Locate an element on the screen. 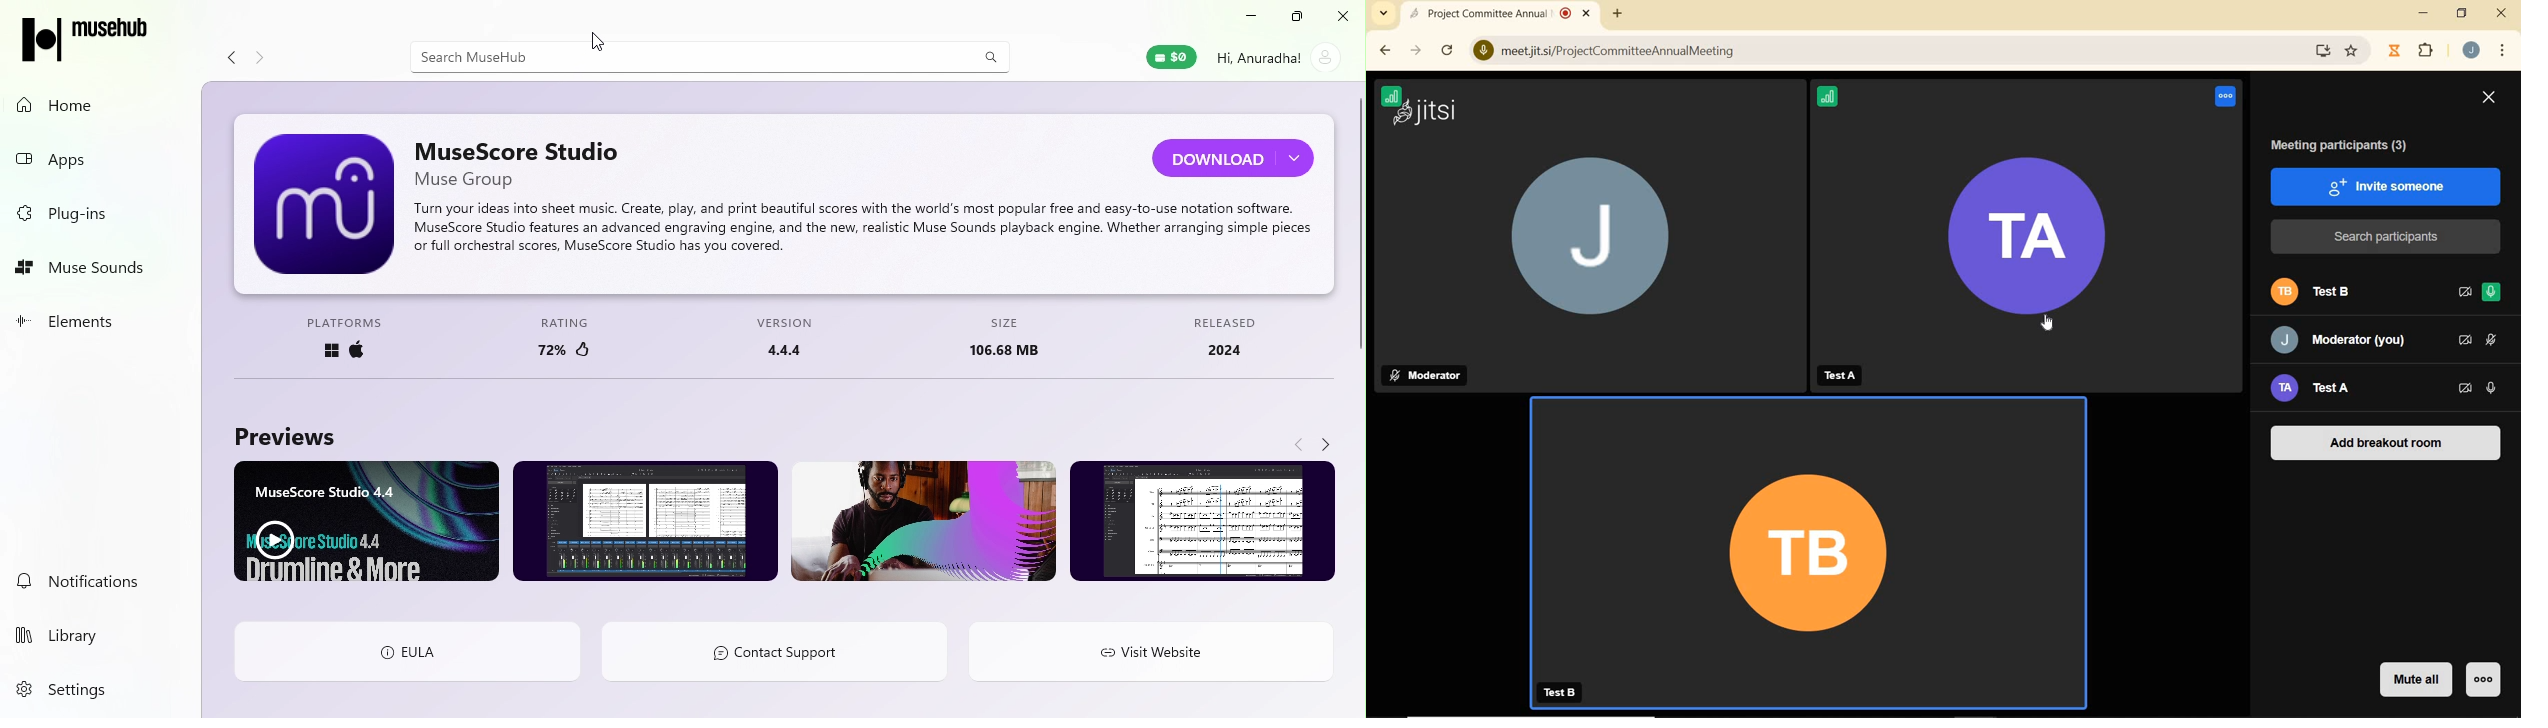 This screenshot has width=2548, height=728. MuseScore studio is located at coordinates (524, 159).